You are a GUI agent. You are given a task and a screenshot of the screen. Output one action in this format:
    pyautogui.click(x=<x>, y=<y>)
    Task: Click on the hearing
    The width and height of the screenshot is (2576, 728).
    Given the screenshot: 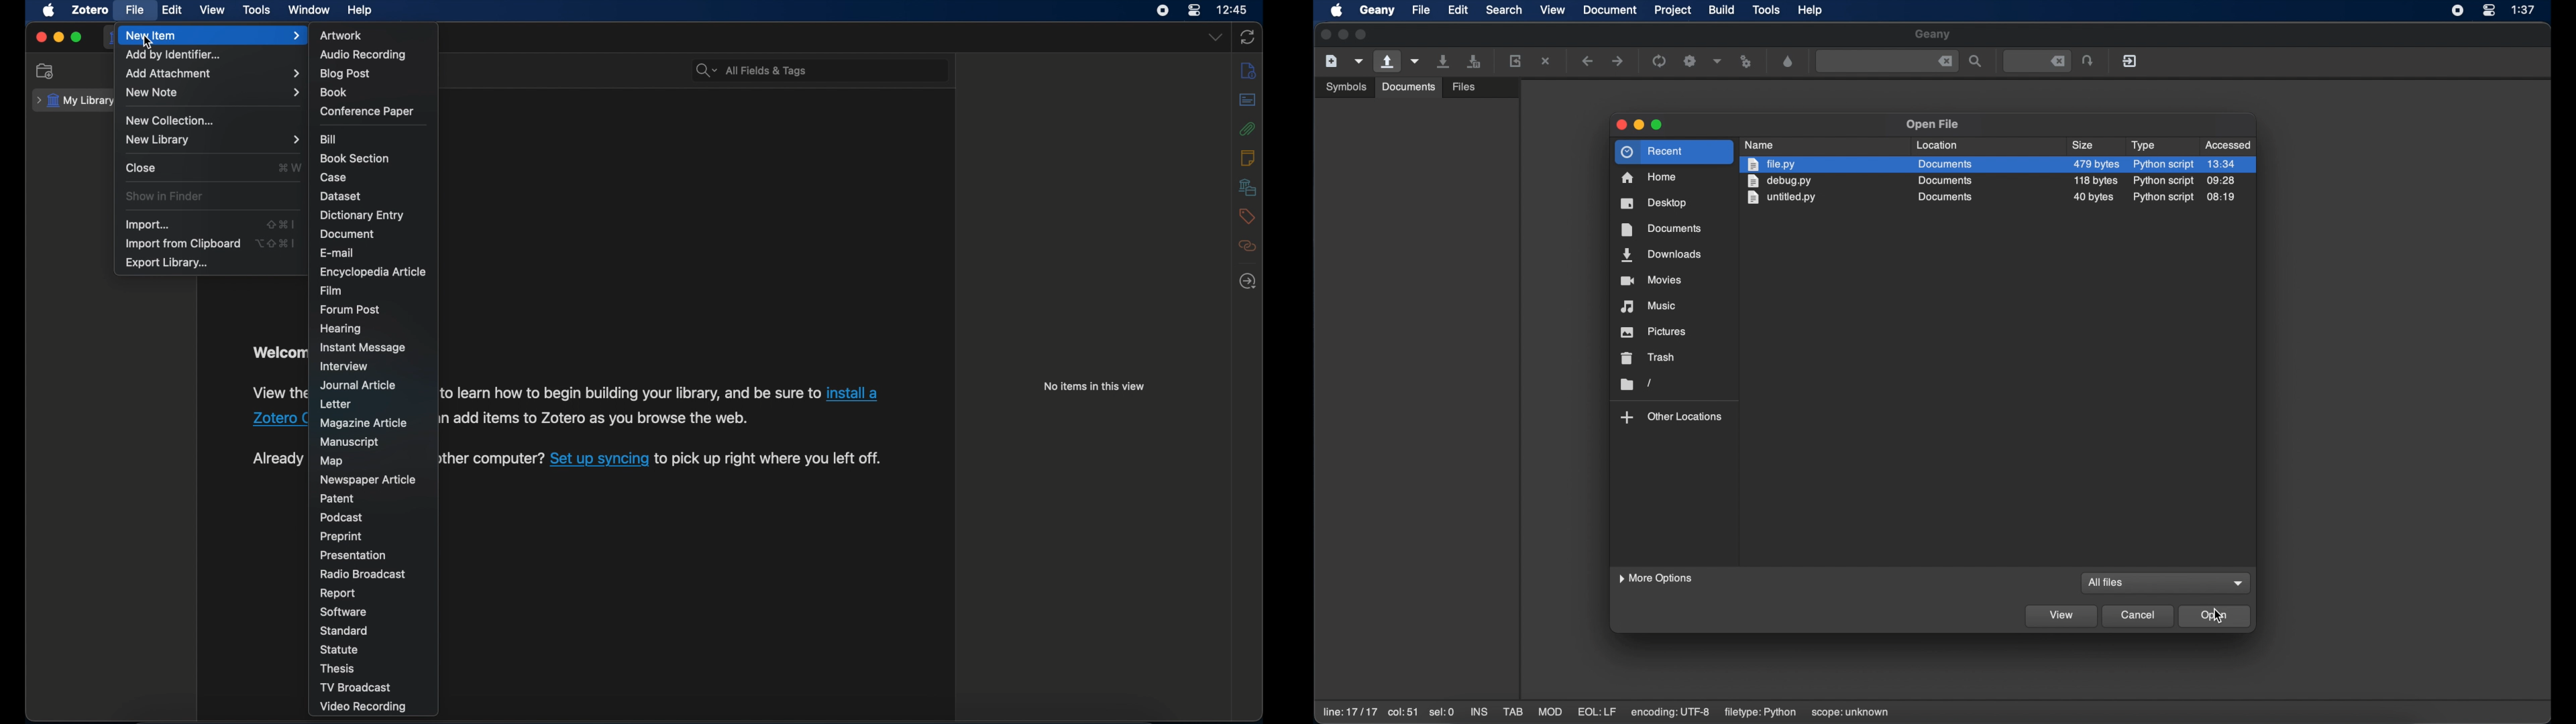 What is the action you would take?
    pyautogui.click(x=339, y=328)
    